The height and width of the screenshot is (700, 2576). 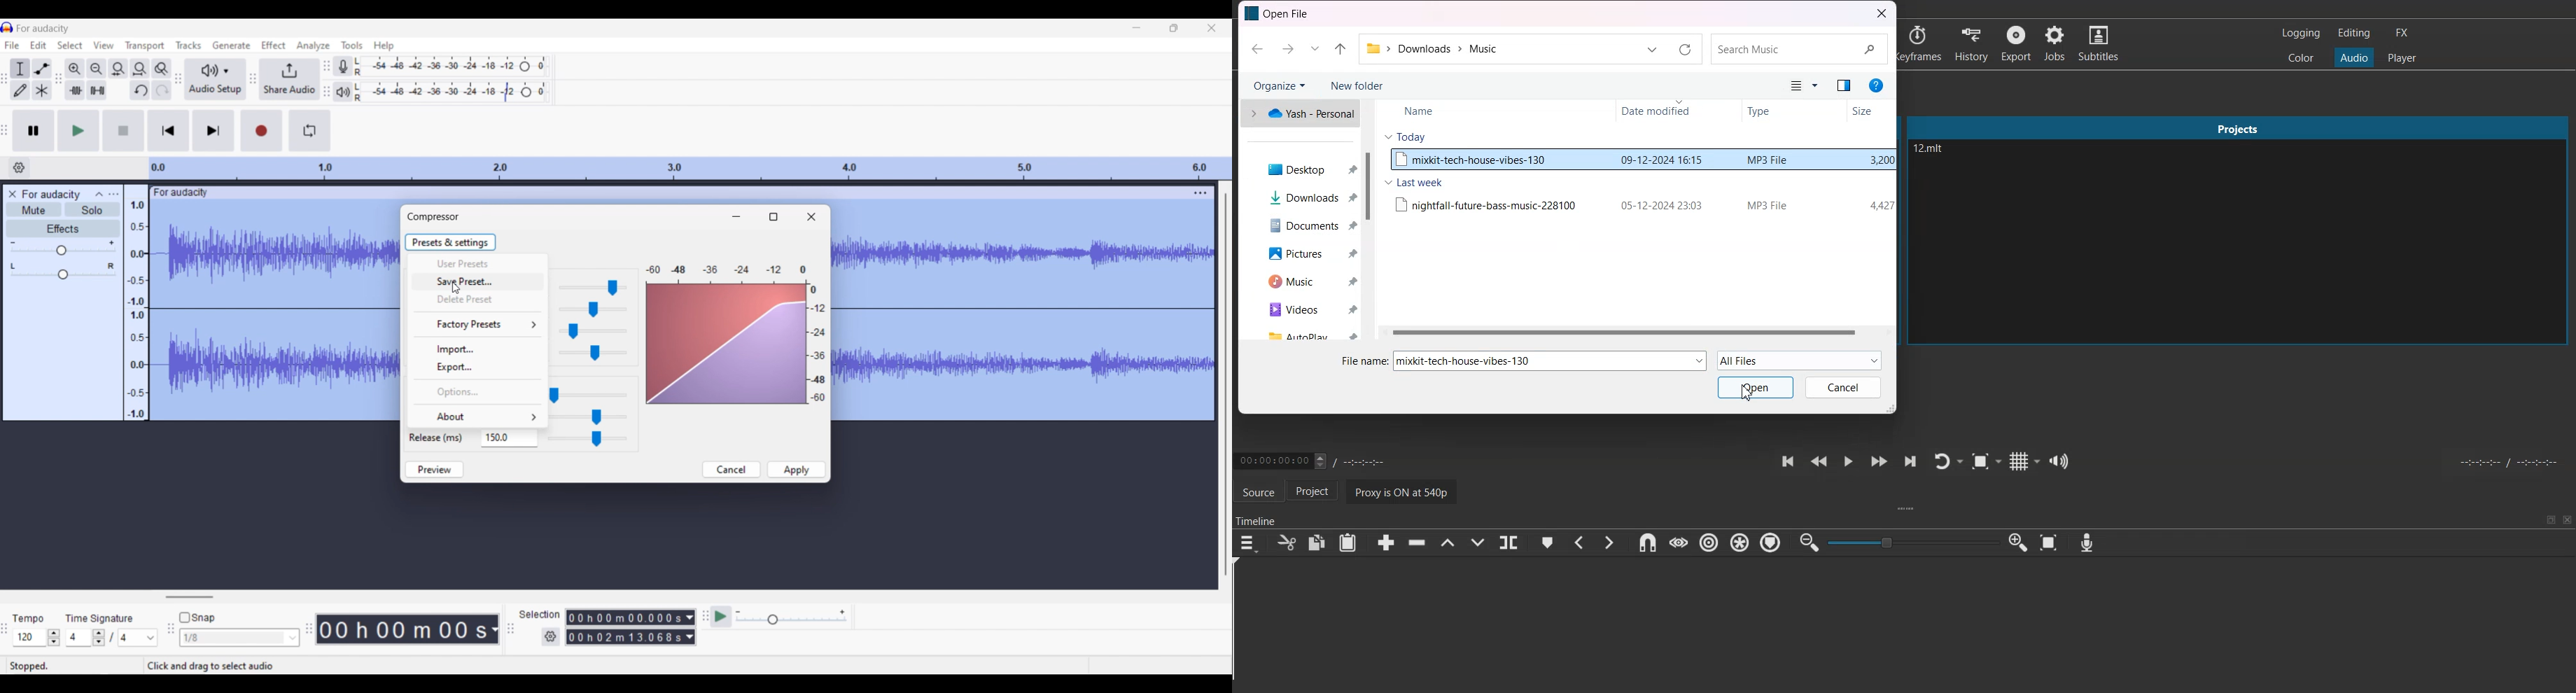 I want to click on Tempo settings, so click(x=37, y=637).